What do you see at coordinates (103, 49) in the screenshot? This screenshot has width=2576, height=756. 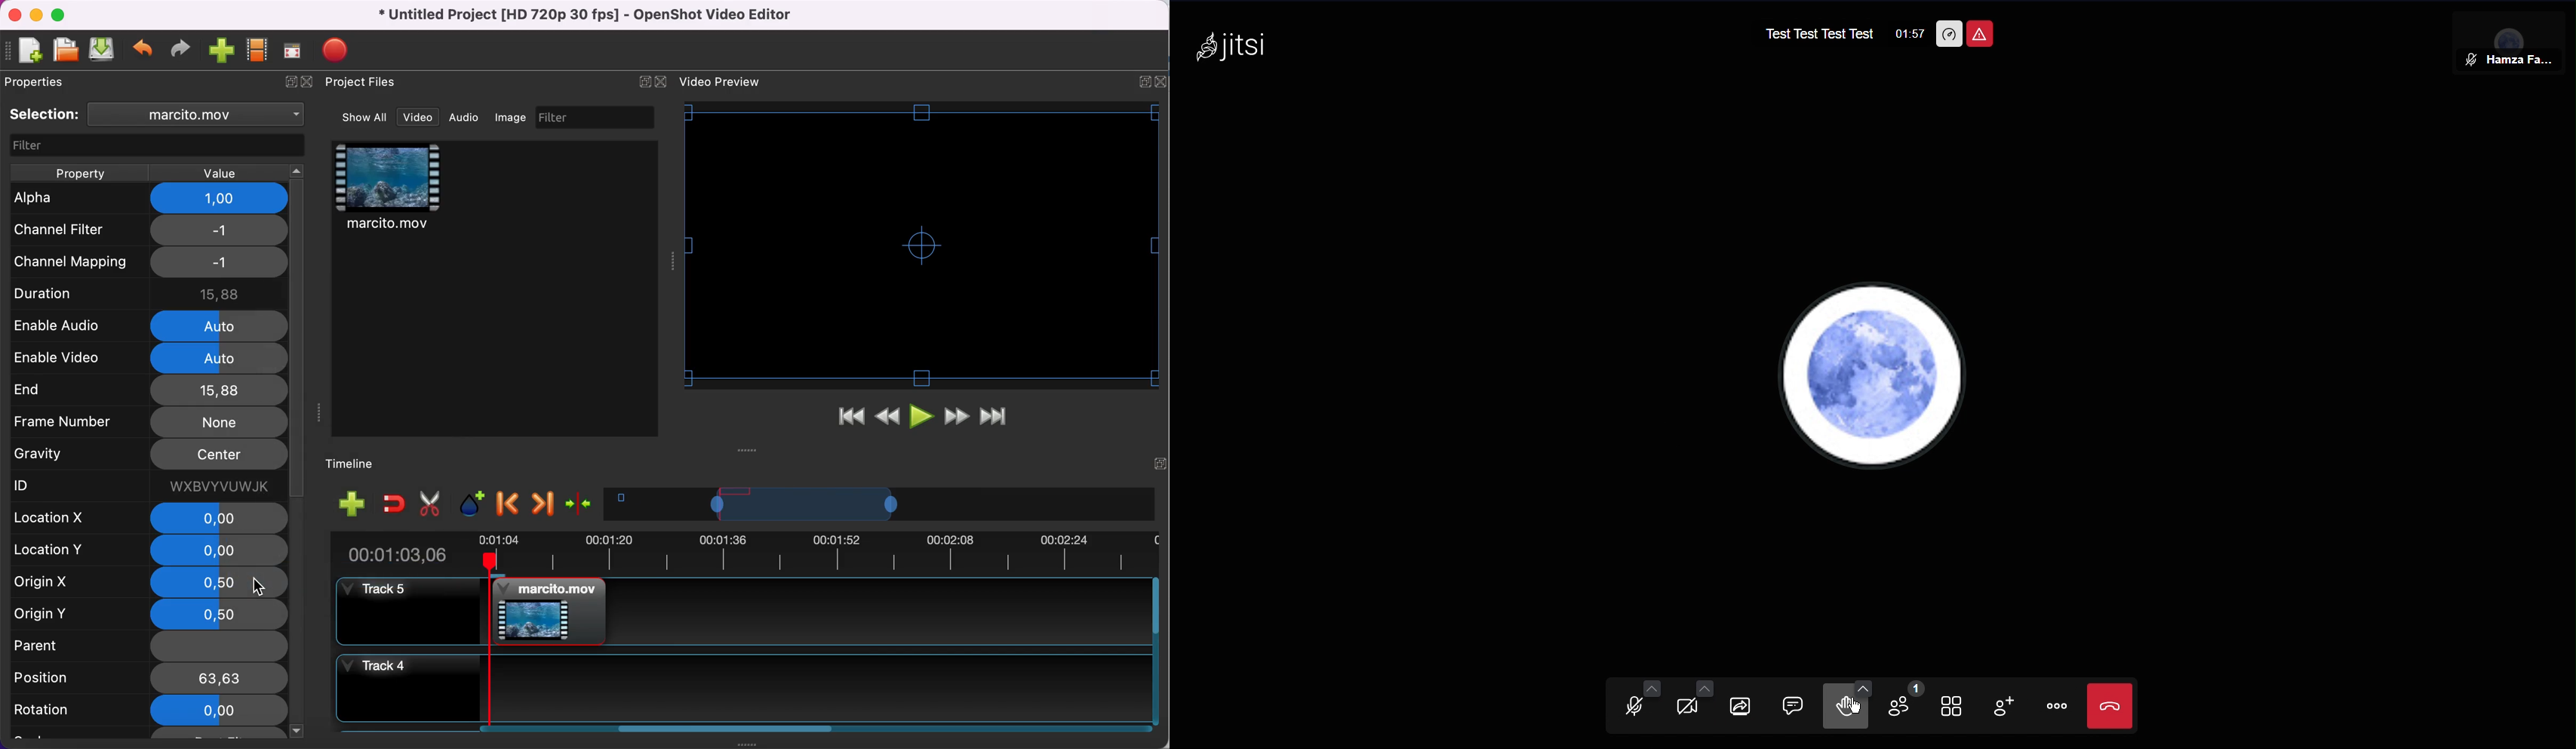 I see `save file` at bounding box center [103, 49].